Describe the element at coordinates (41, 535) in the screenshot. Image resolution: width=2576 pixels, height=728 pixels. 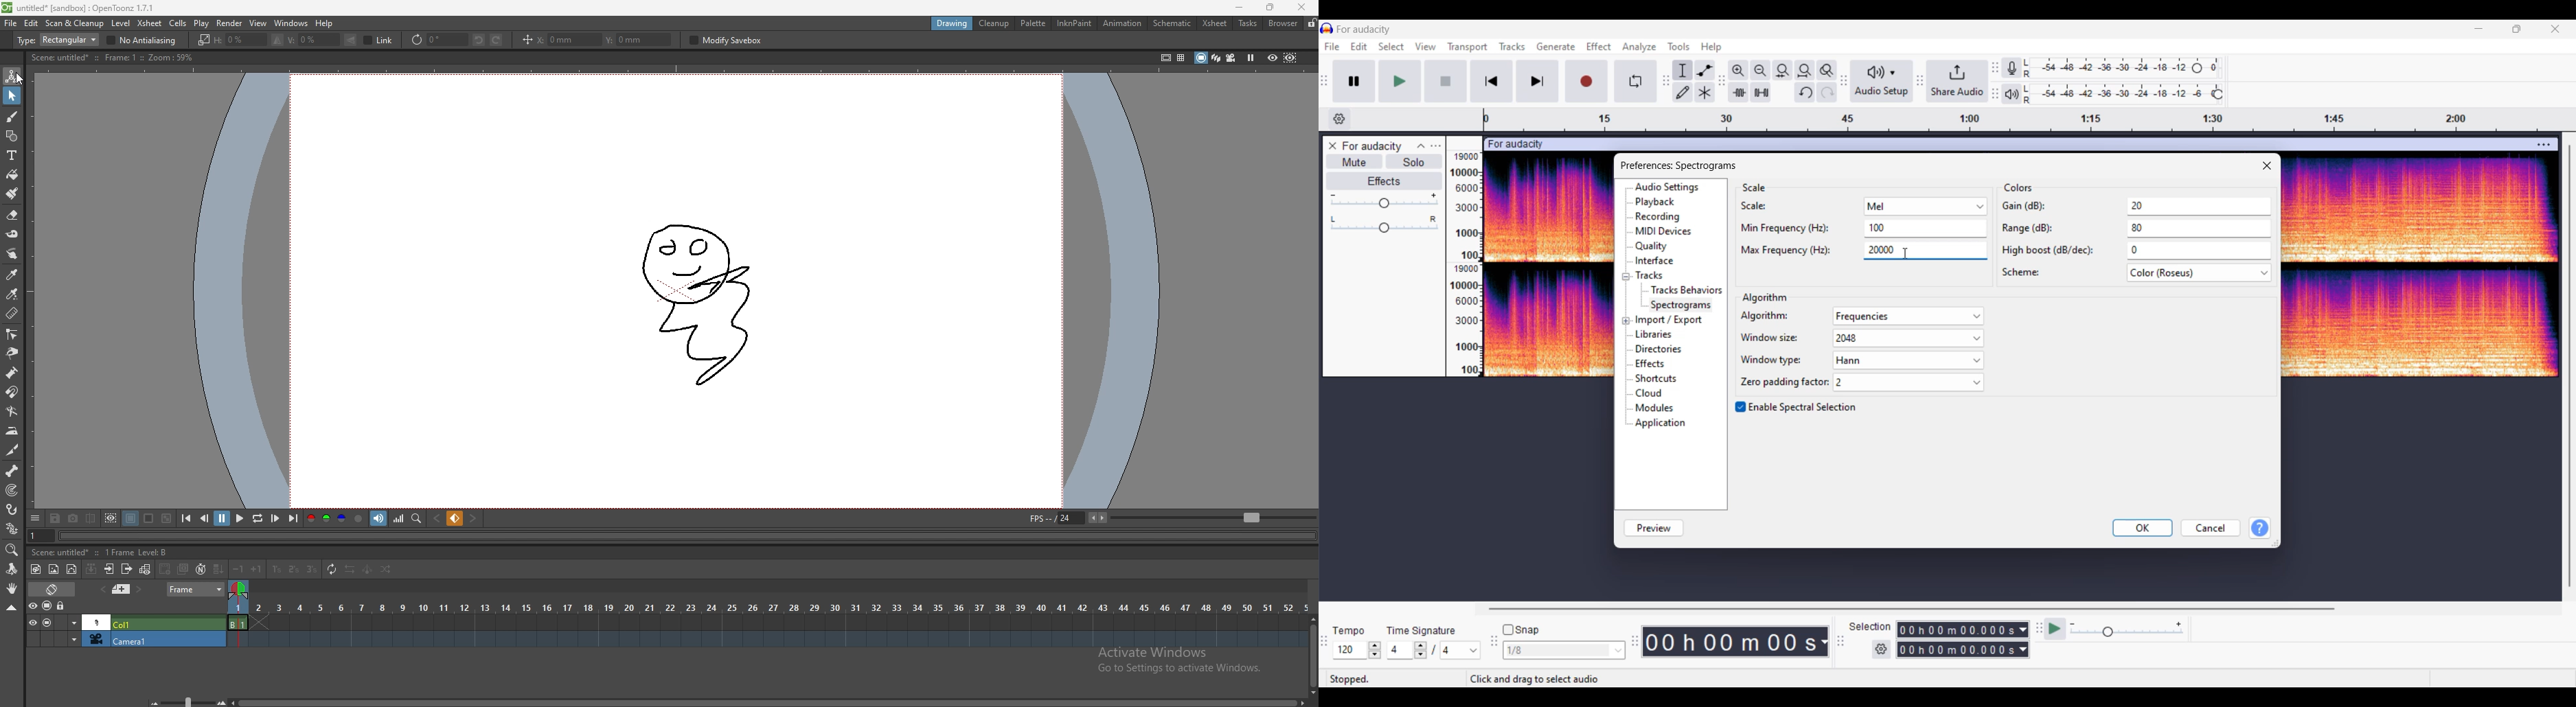
I see `set current frame` at that location.